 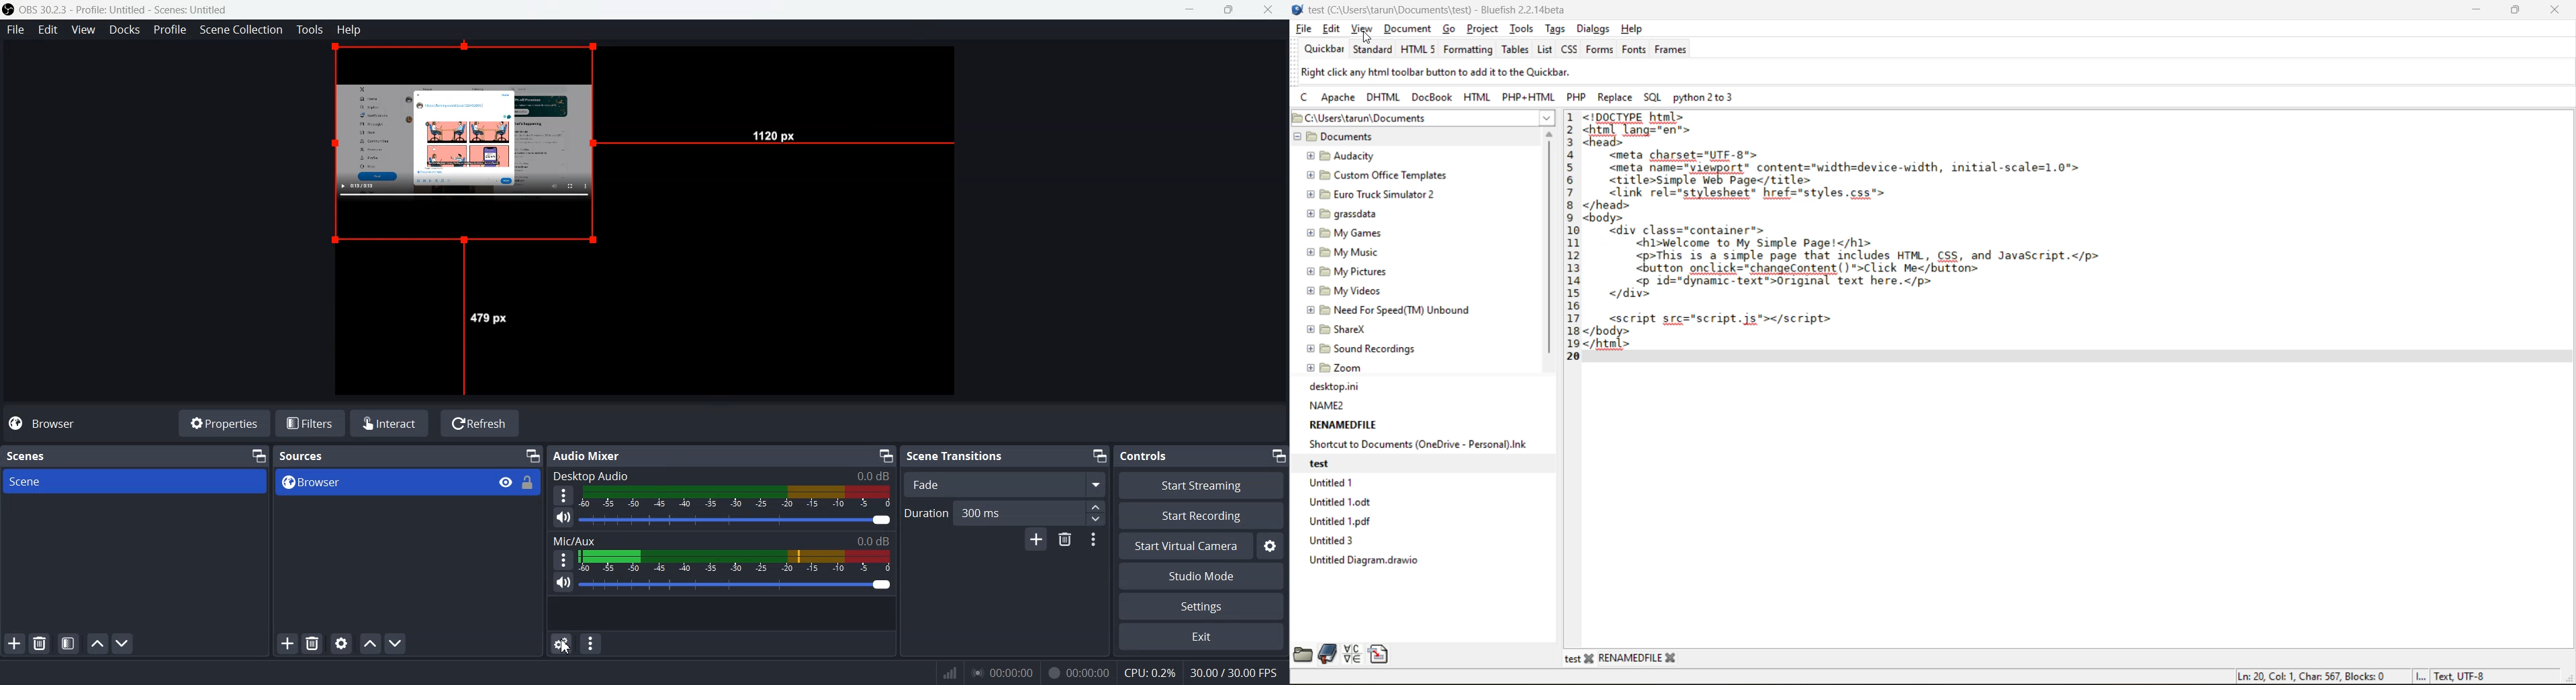 What do you see at coordinates (559, 643) in the screenshot?
I see `Advance audio properties` at bounding box center [559, 643].